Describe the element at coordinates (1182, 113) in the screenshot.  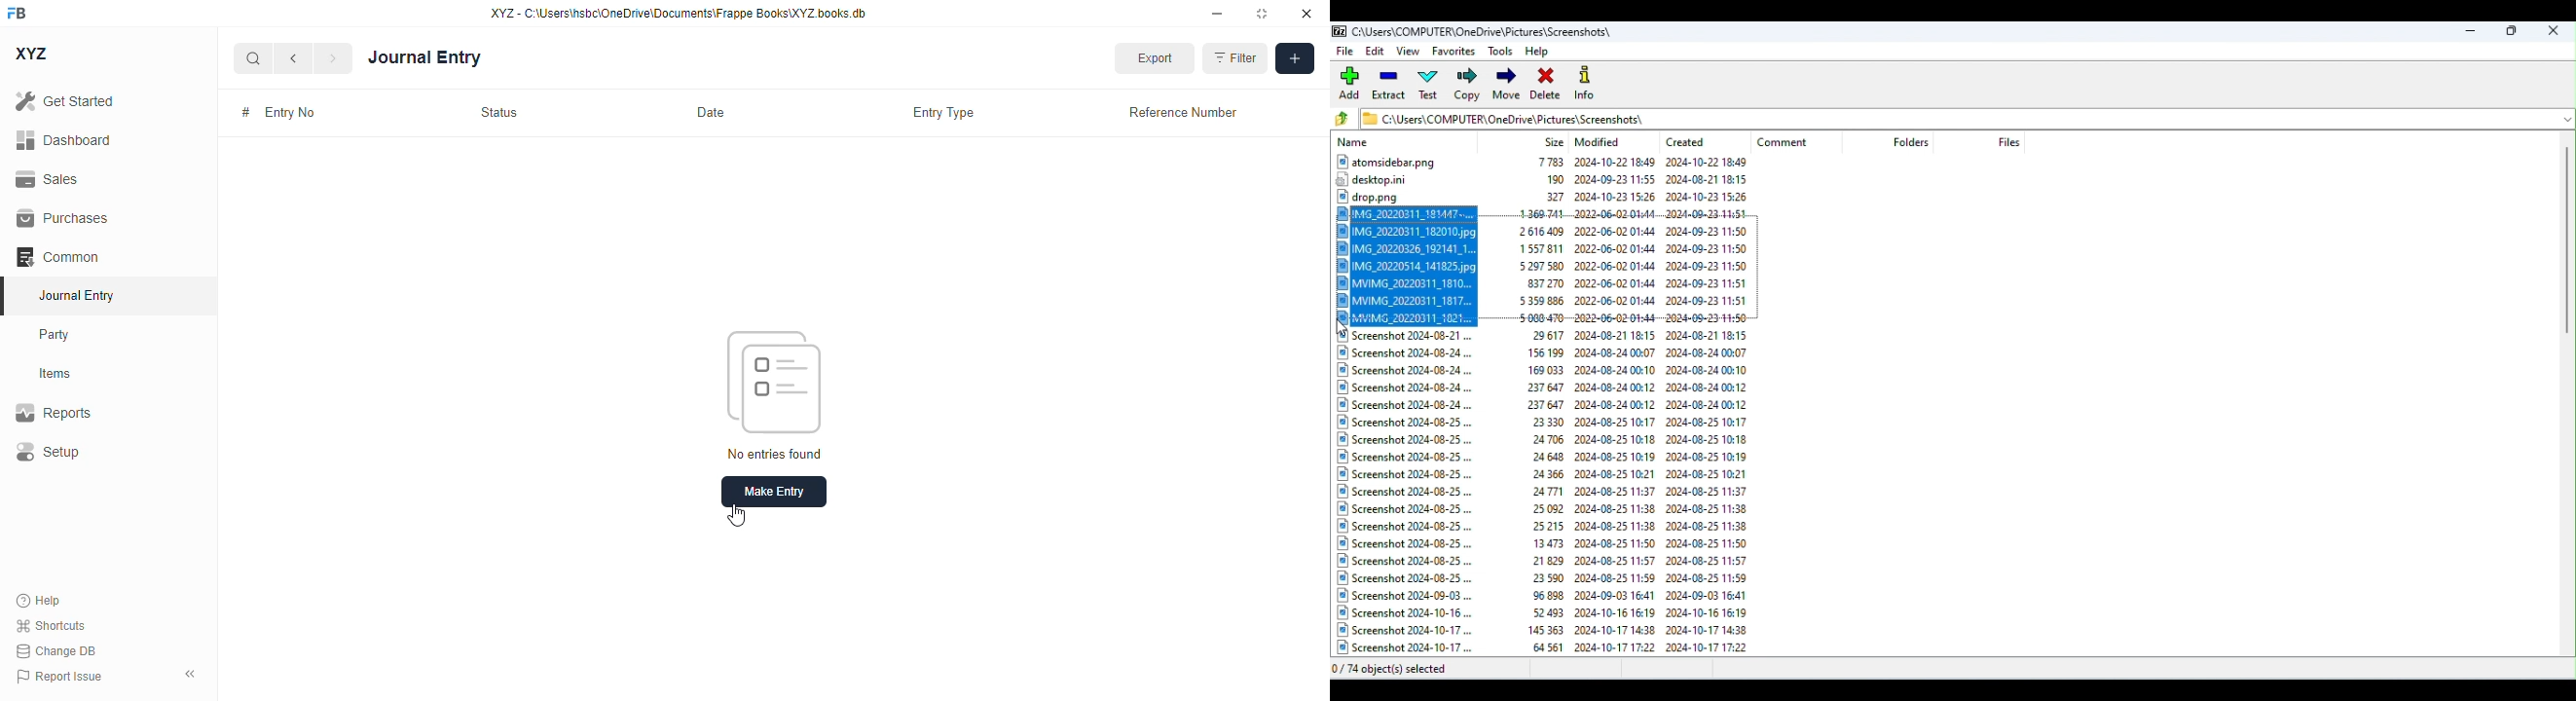
I see `reference number` at that location.